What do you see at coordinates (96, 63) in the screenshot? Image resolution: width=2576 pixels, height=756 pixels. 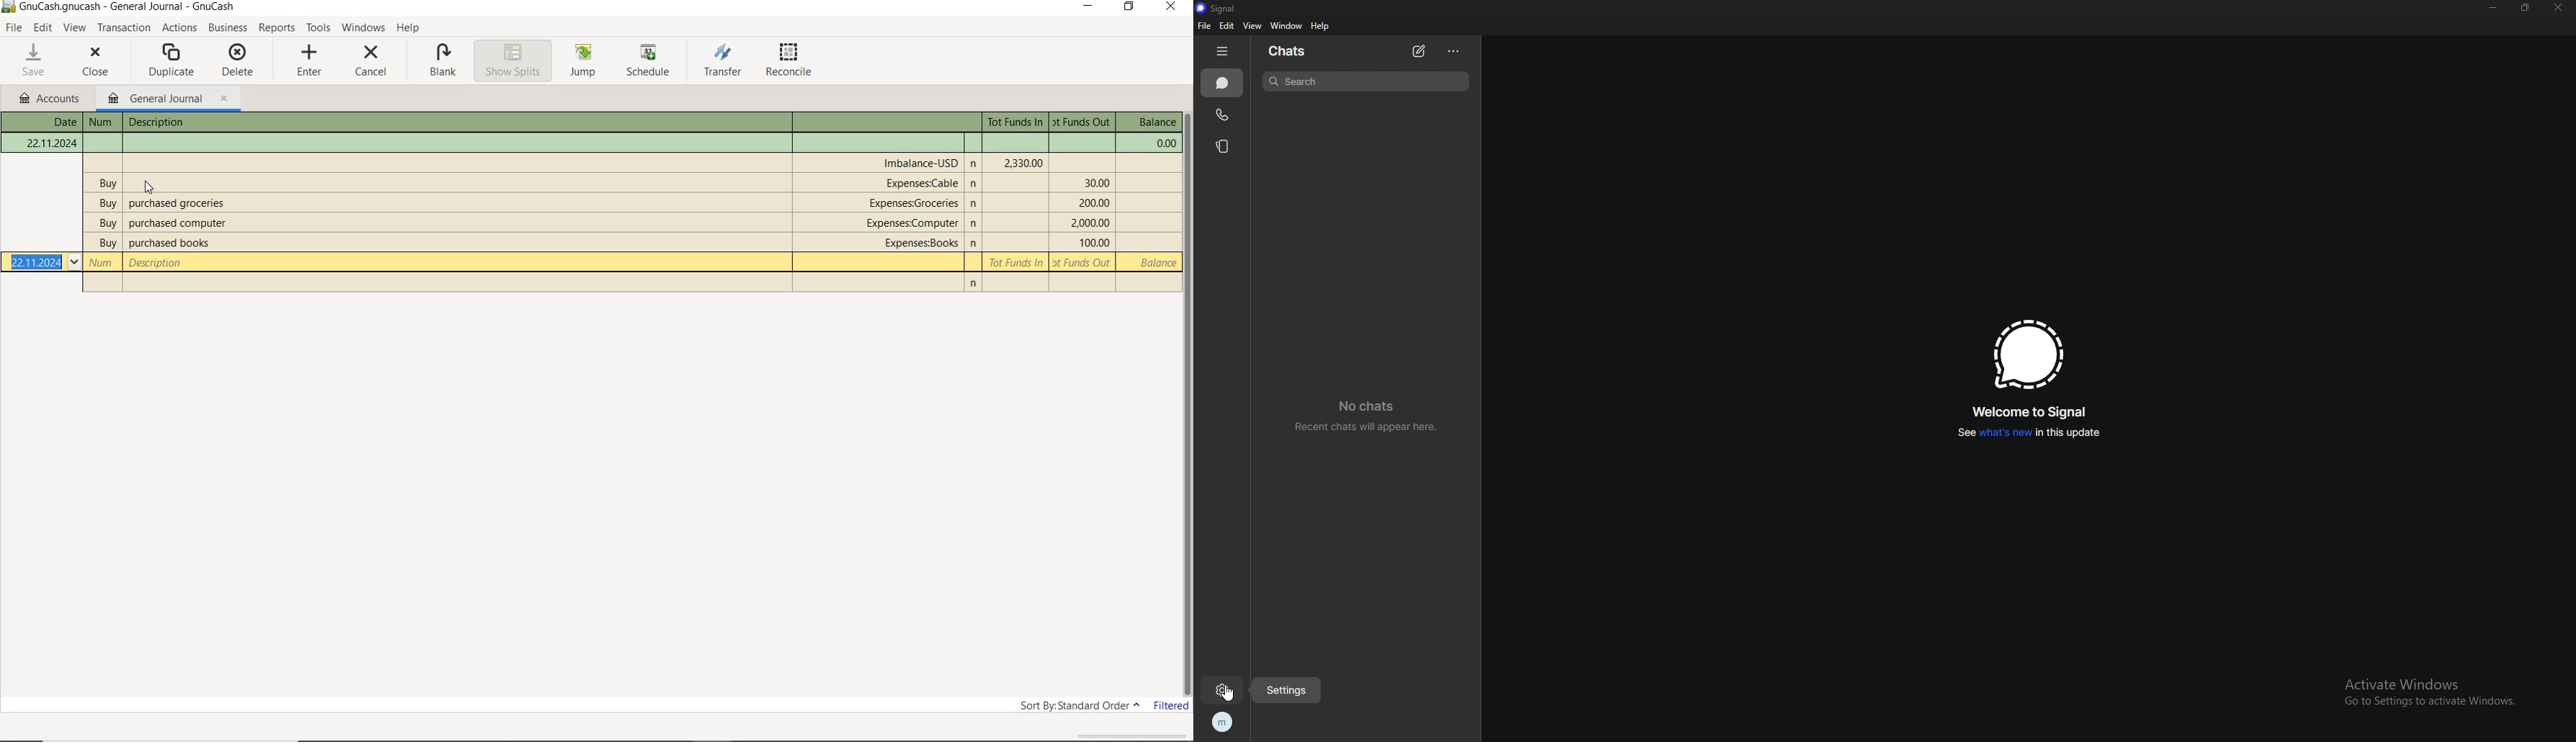 I see `close` at bounding box center [96, 63].